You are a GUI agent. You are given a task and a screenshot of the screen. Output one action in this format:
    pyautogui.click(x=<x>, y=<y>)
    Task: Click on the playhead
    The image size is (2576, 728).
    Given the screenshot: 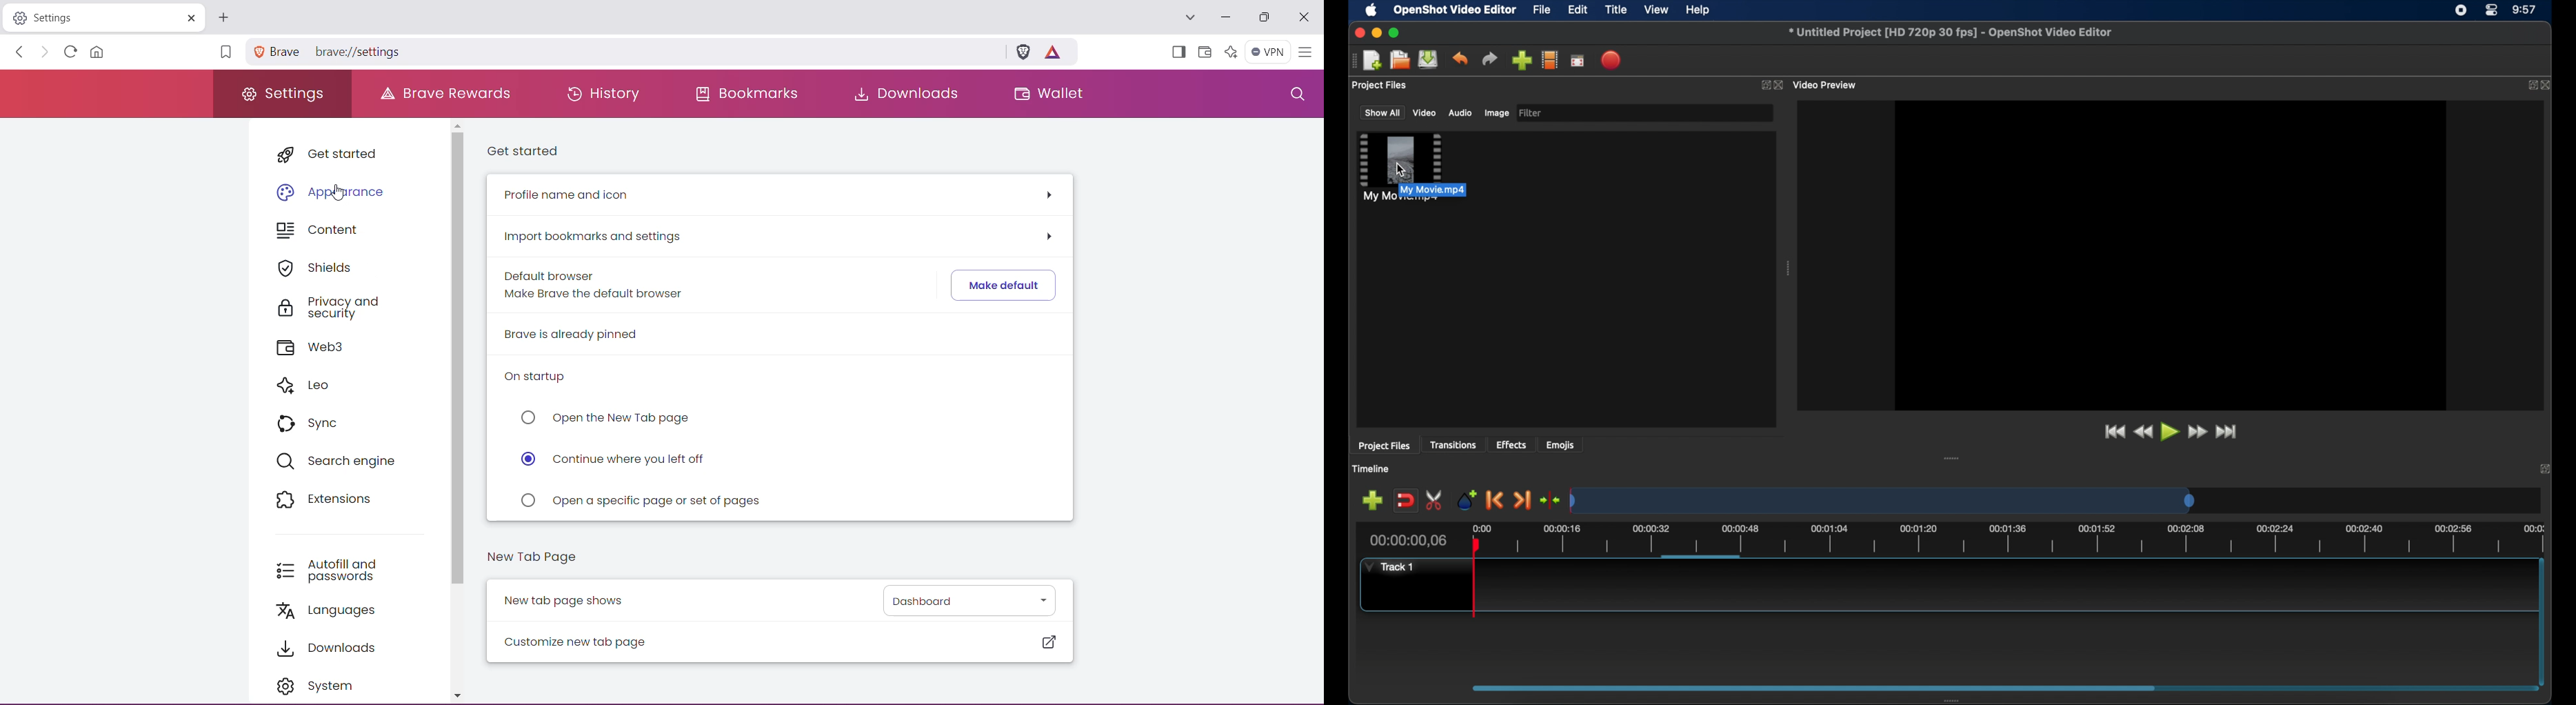 What is the action you would take?
    pyautogui.click(x=1475, y=579)
    